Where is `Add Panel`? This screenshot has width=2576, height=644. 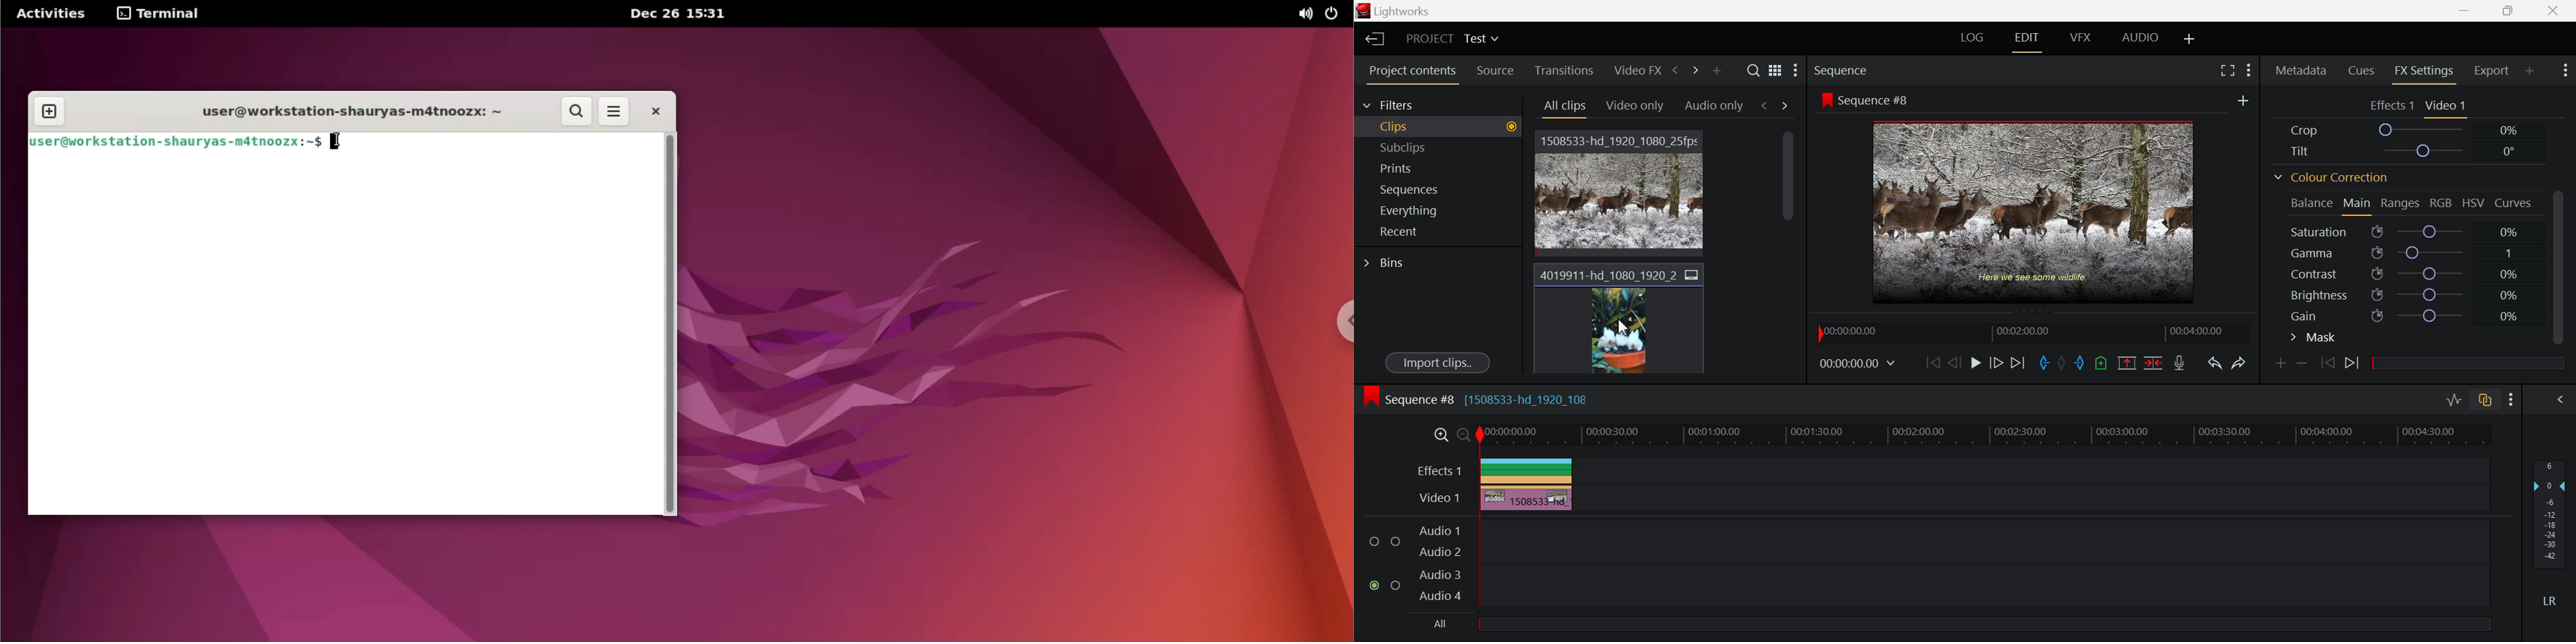 Add Panel is located at coordinates (1716, 69).